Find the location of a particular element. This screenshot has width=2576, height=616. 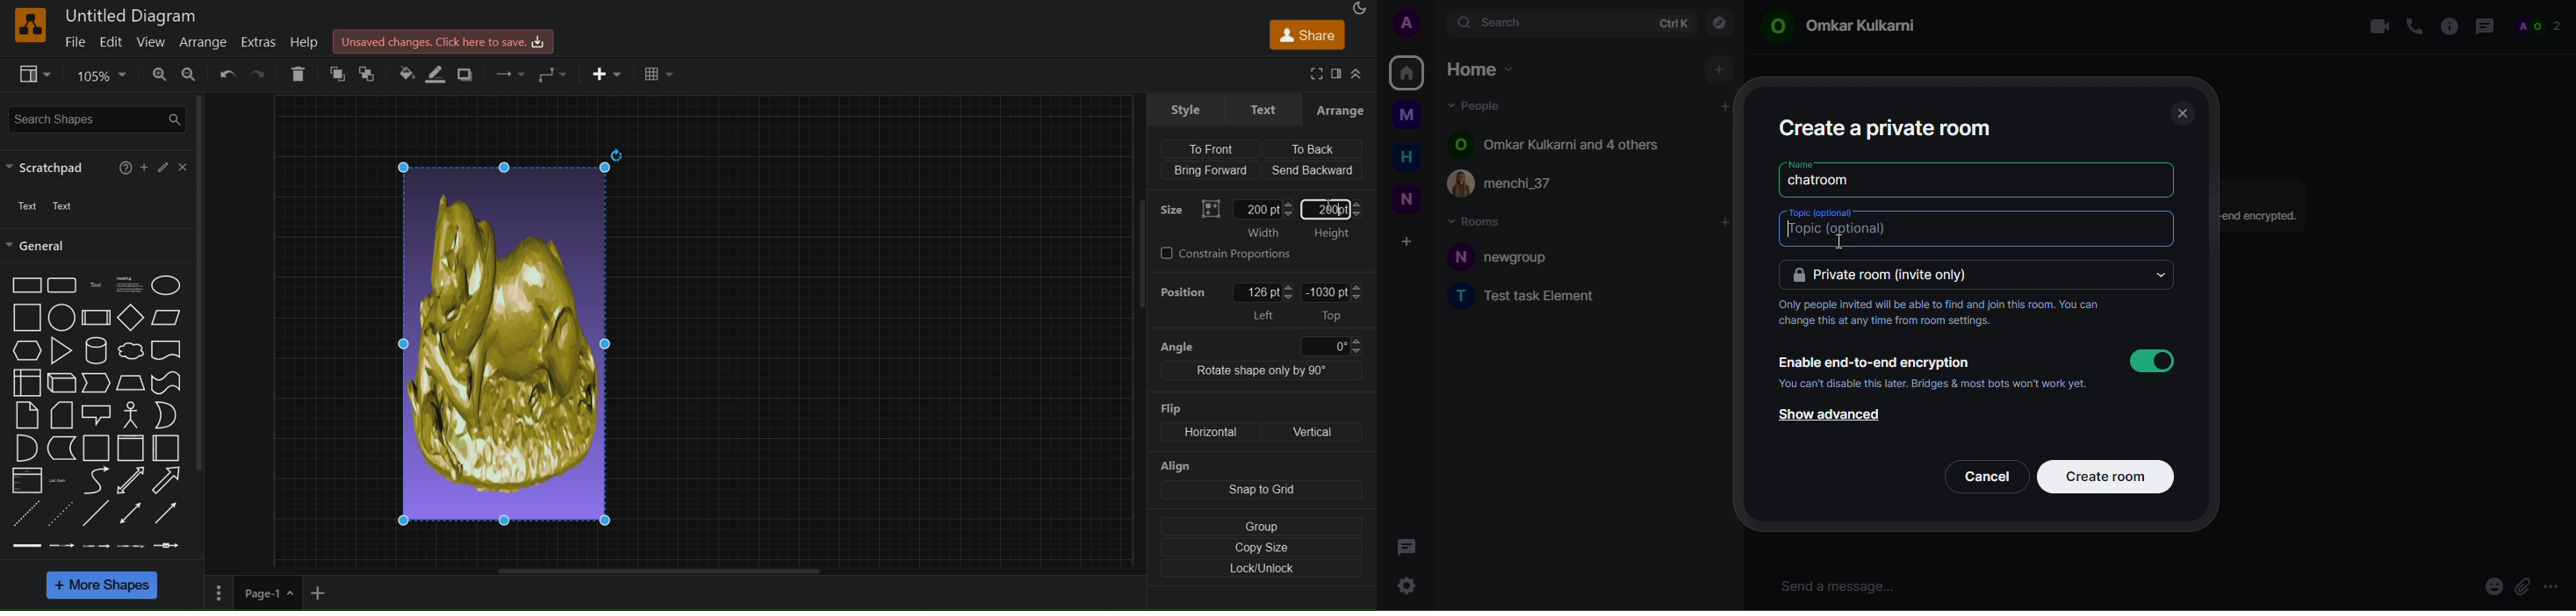

private room (invite only) is located at coordinates (1886, 274).